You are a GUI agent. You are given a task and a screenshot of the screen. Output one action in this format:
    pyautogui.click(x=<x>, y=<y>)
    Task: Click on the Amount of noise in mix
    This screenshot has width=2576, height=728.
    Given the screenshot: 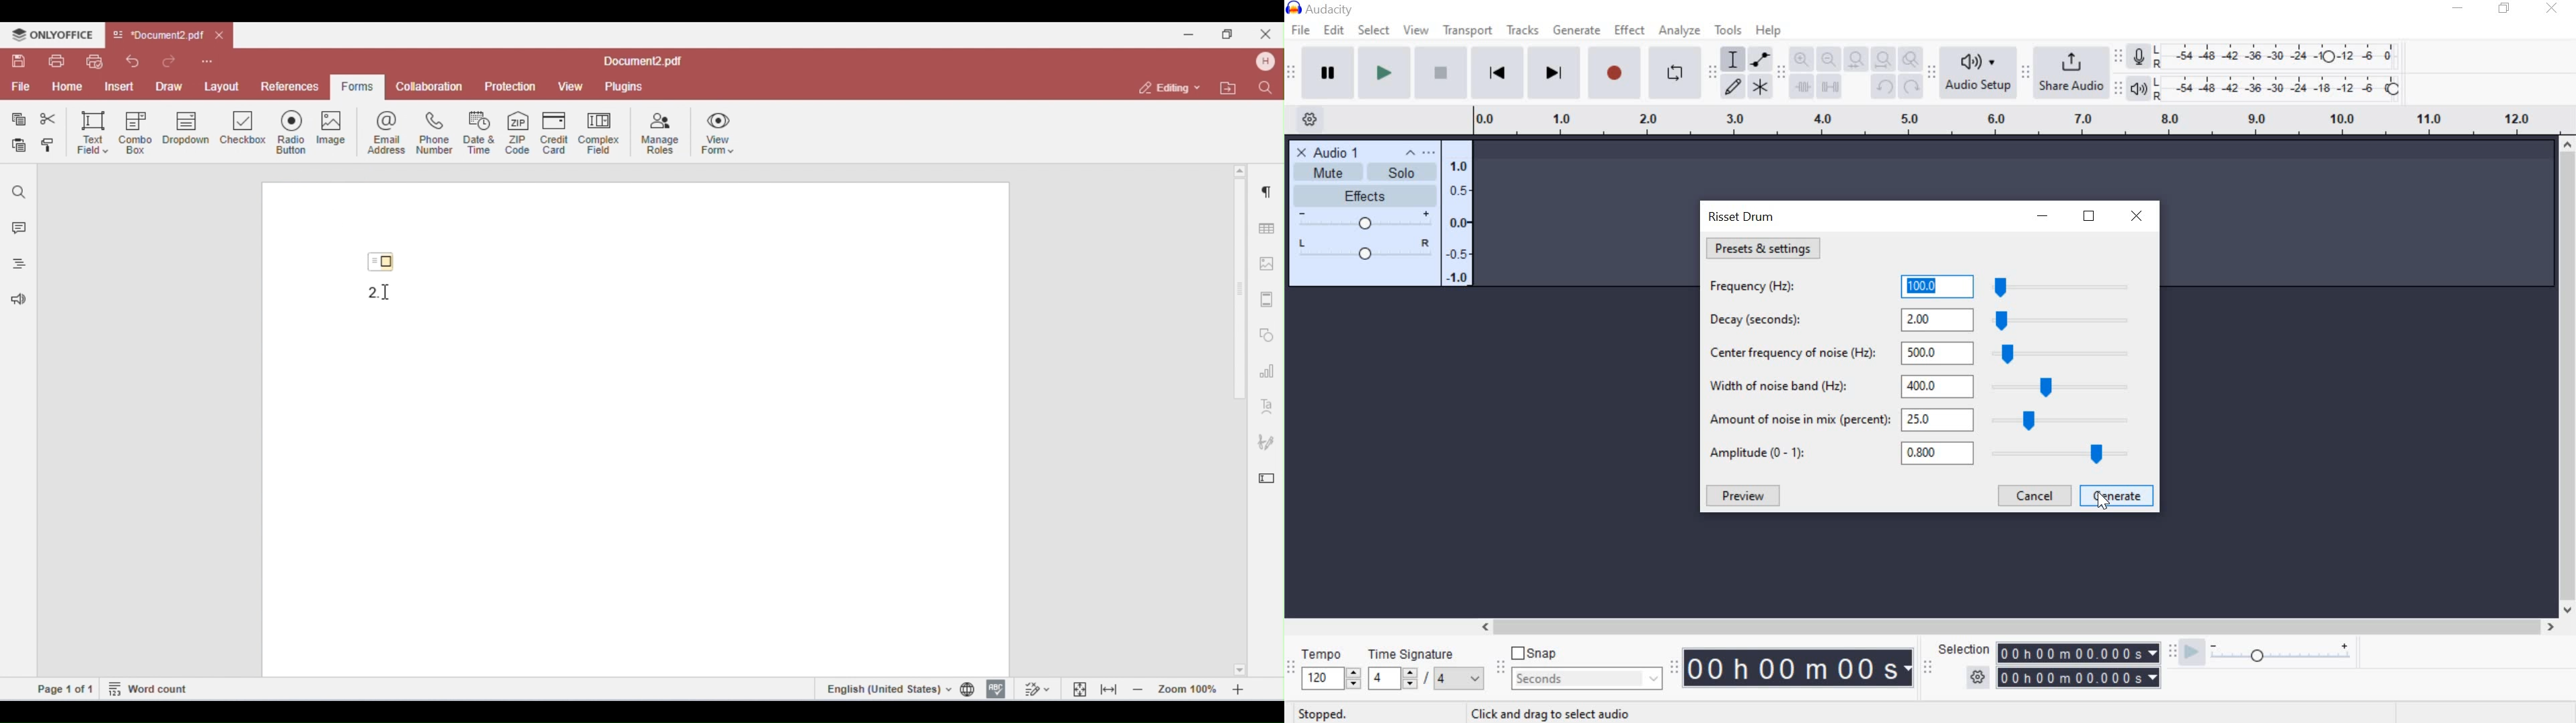 What is the action you would take?
    pyautogui.click(x=1929, y=423)
    